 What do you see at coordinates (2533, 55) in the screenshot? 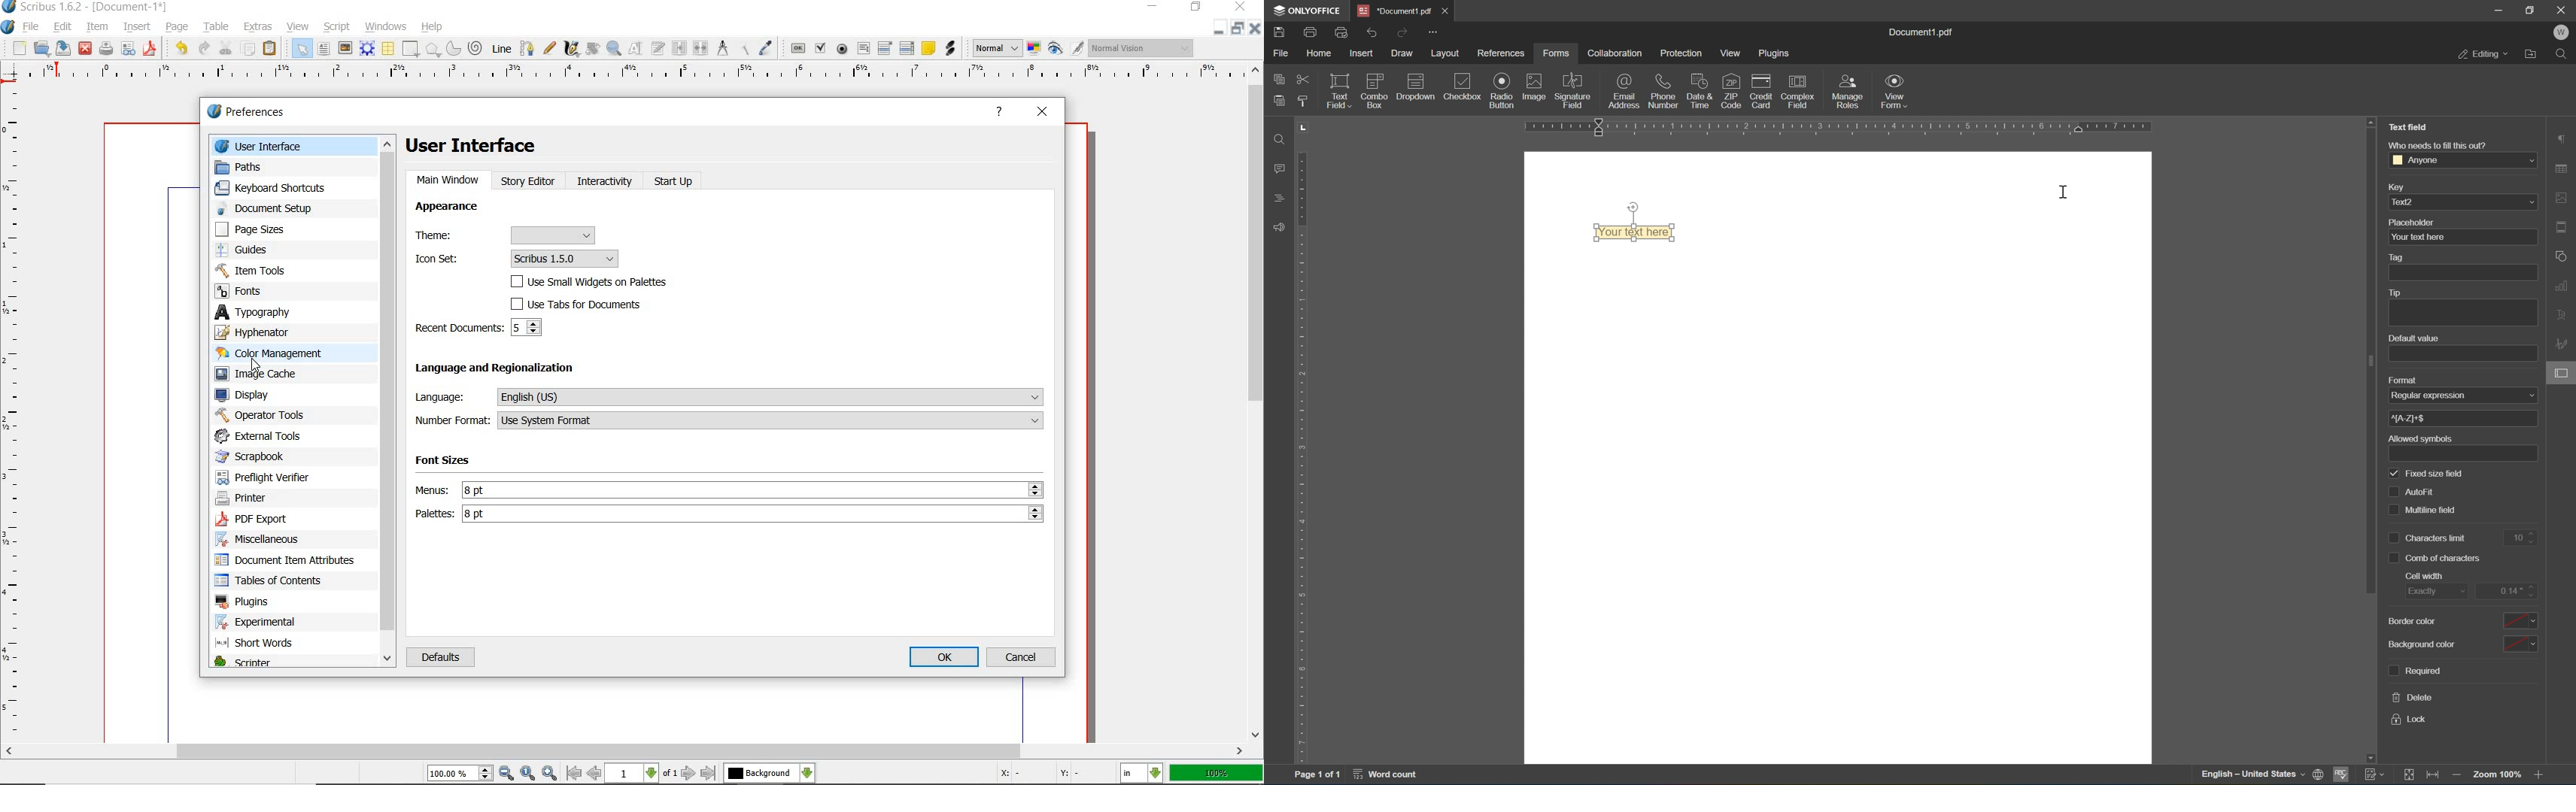
I see `open file location` at bounding box center [2533, 55].